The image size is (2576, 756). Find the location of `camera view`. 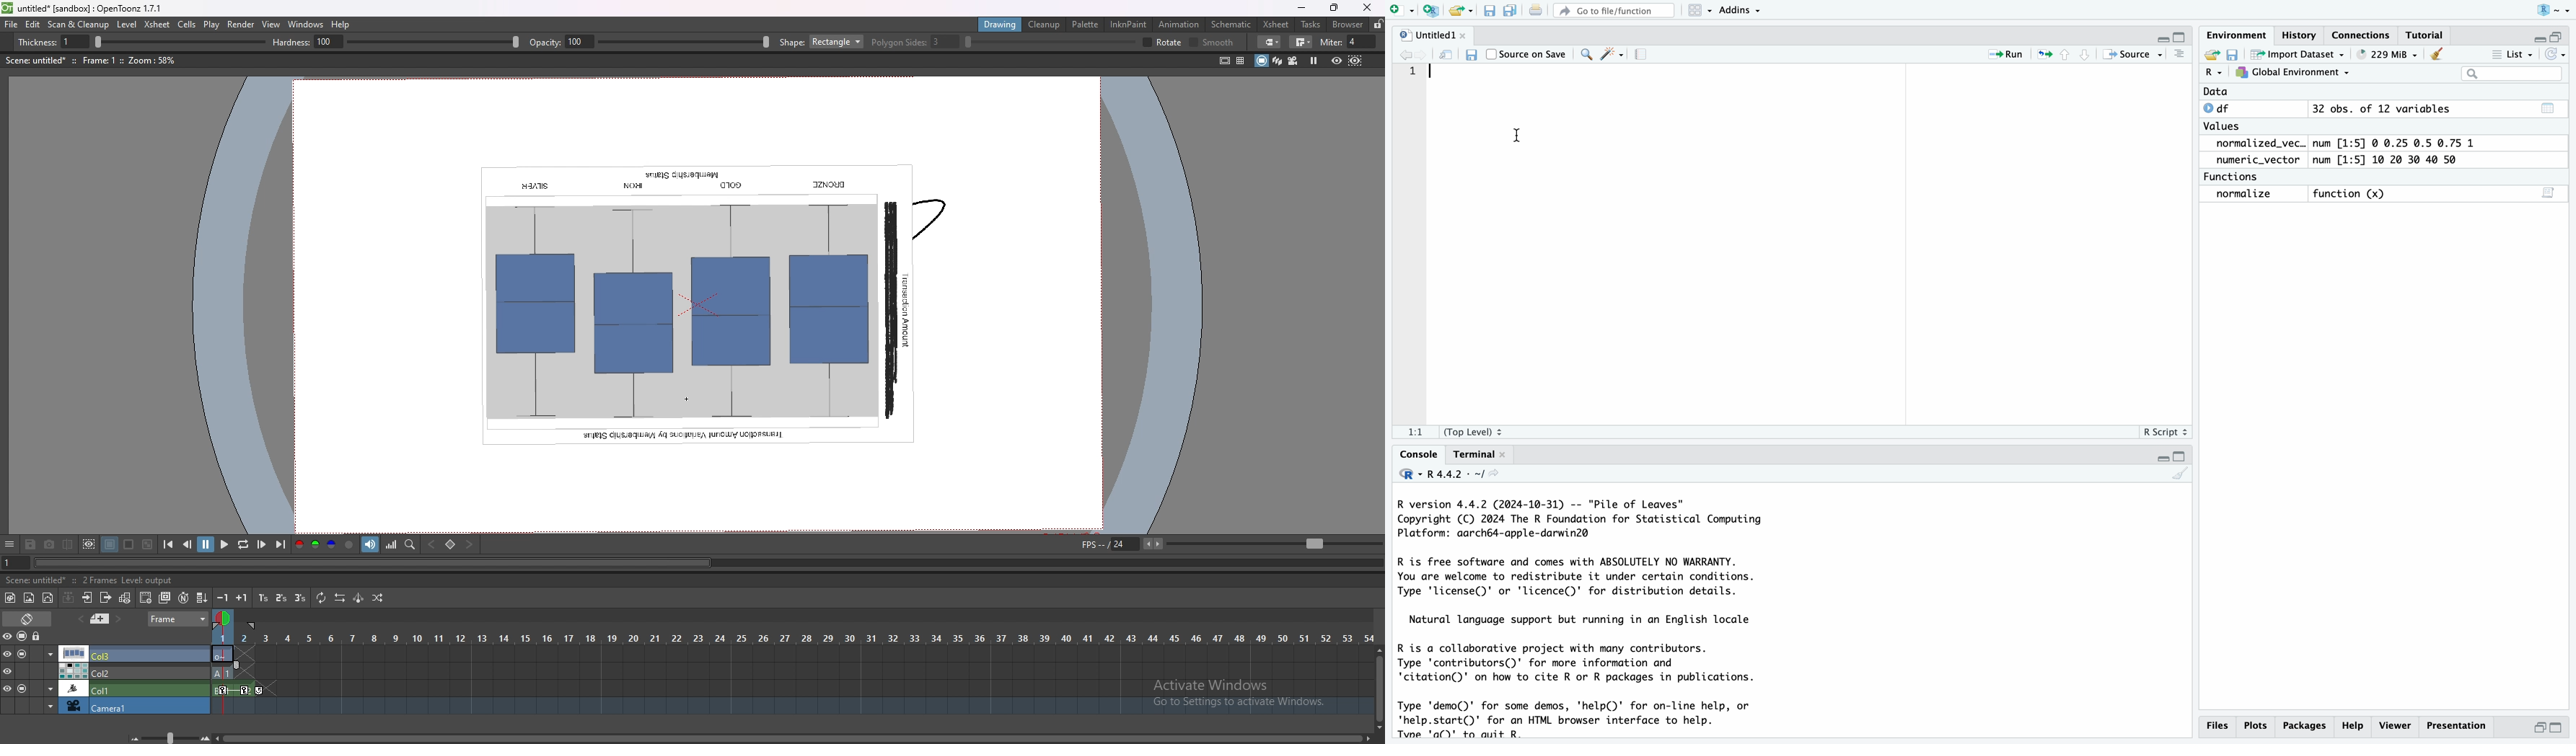

camera view is located at coordinates (1293, 61).